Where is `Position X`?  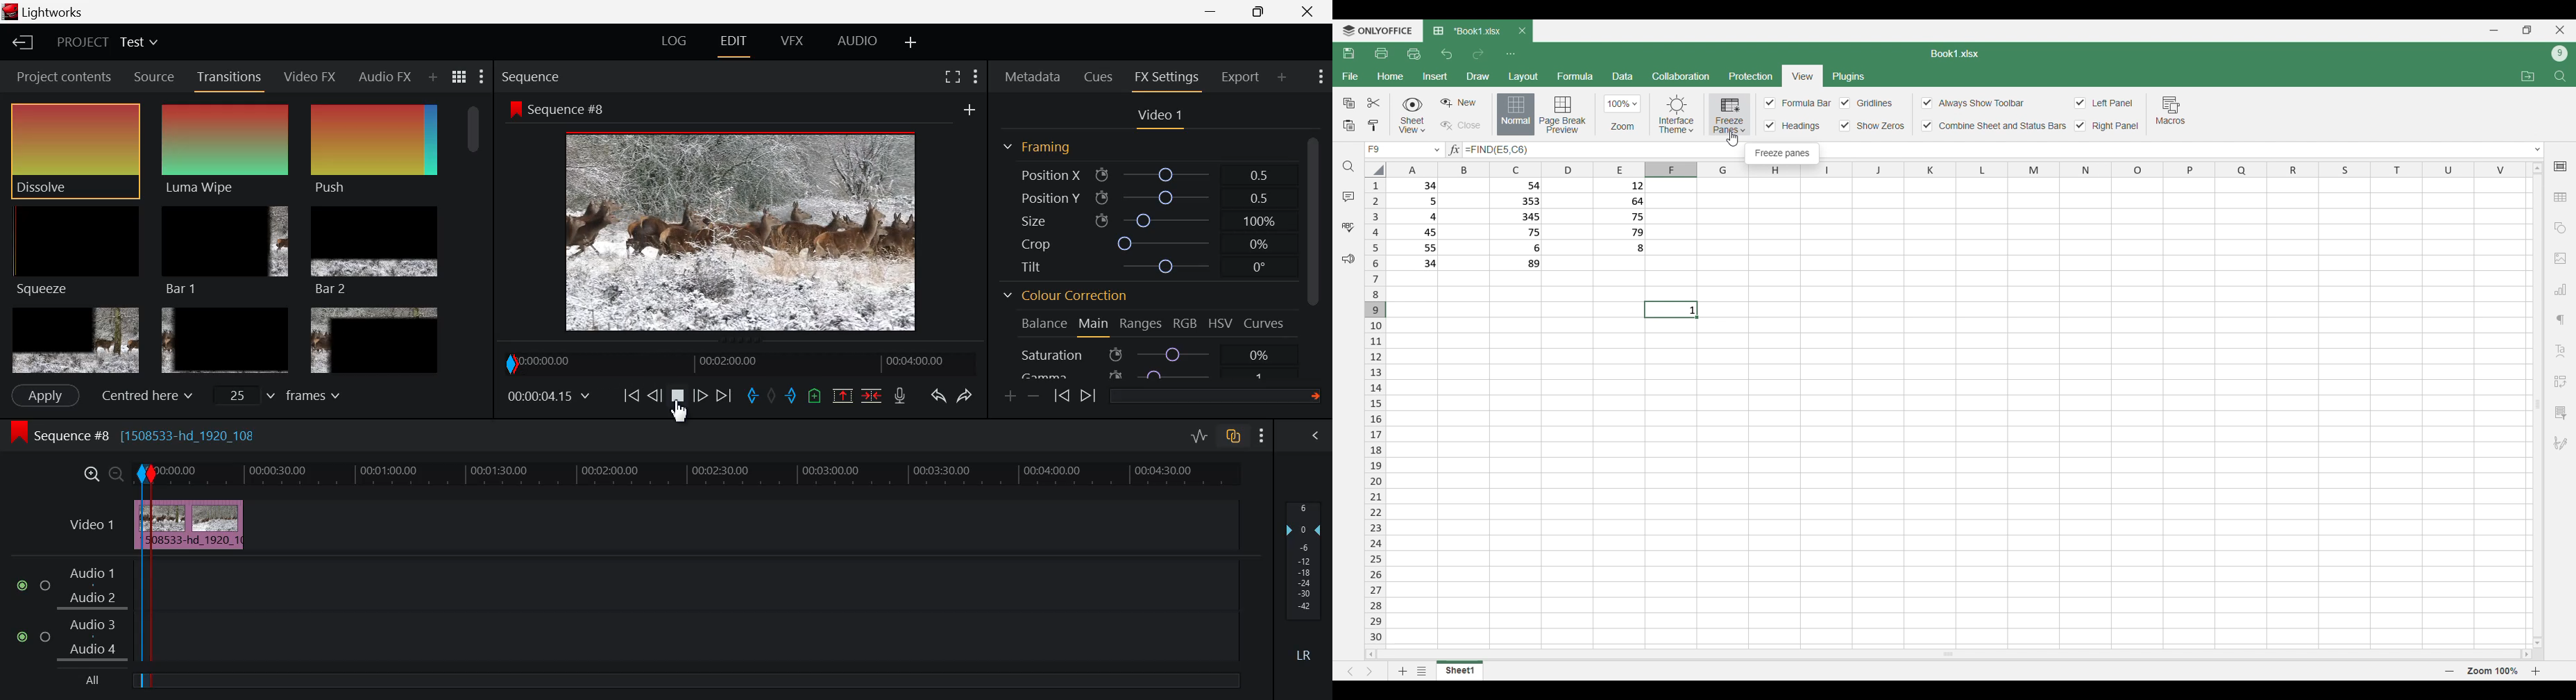
Position X is located at coordinates (1149, 174).